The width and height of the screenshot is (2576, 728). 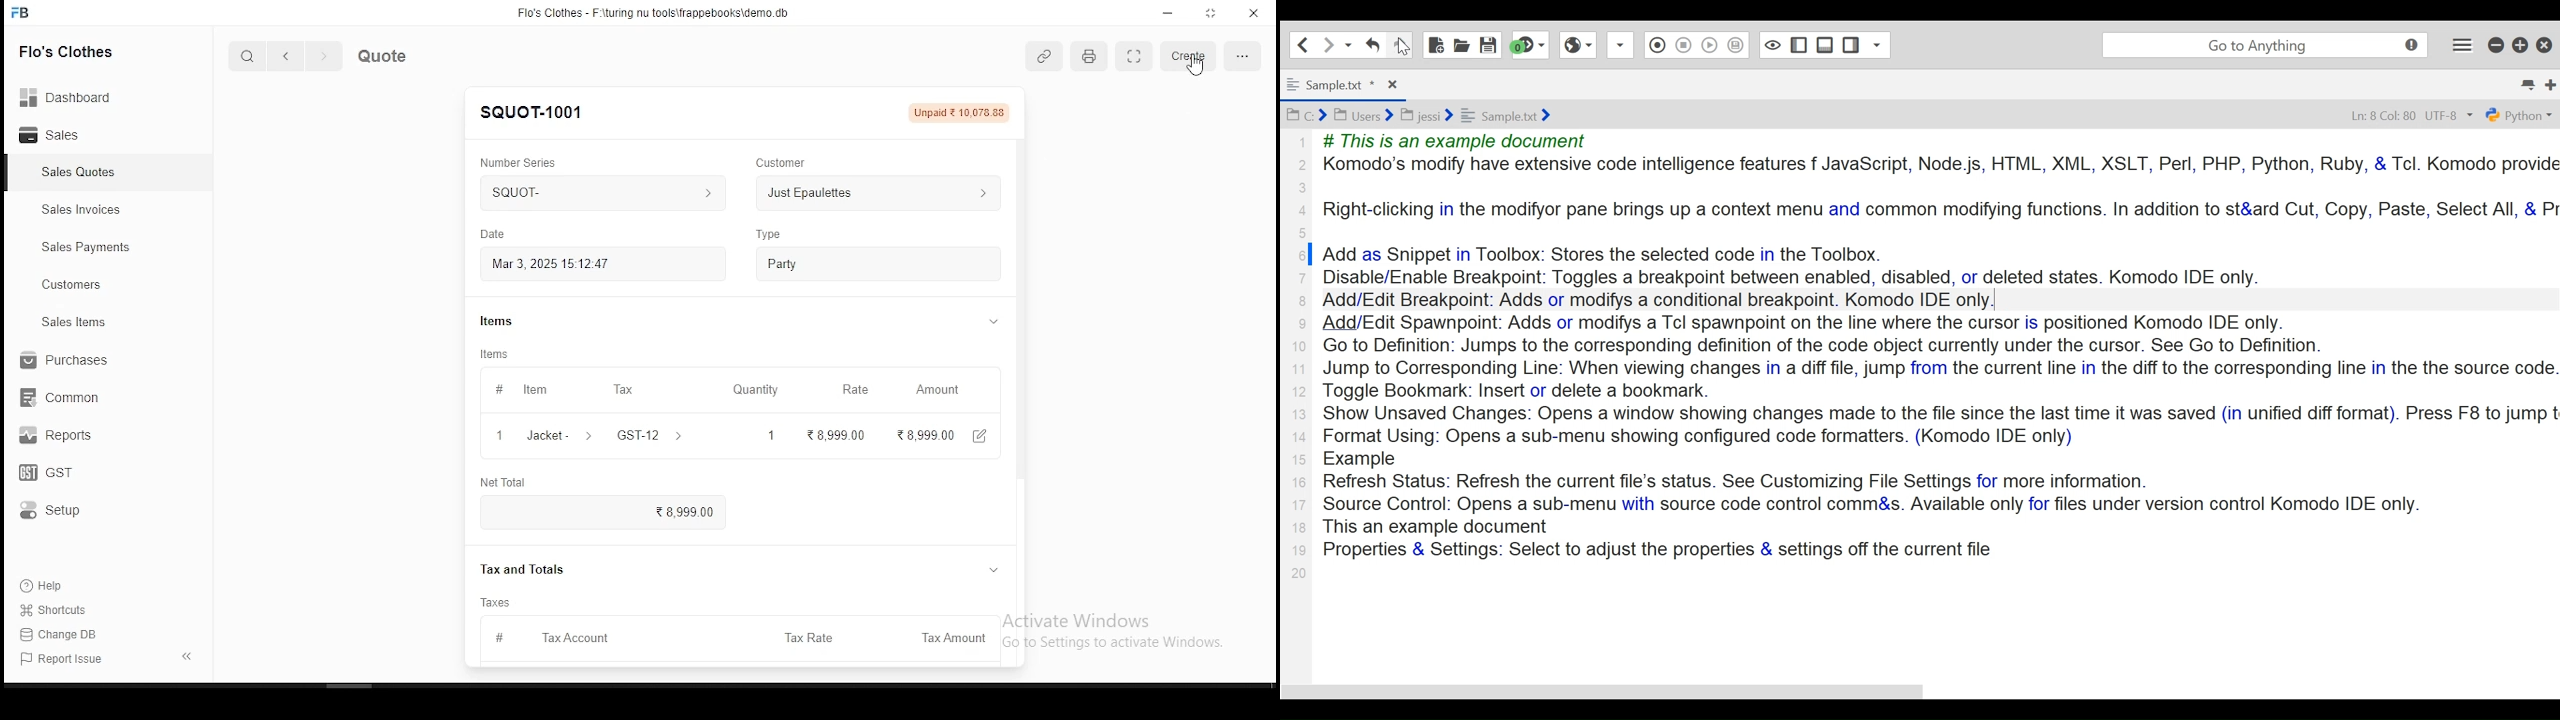 I want to click on Sample File, so click(x=1505, y=115).